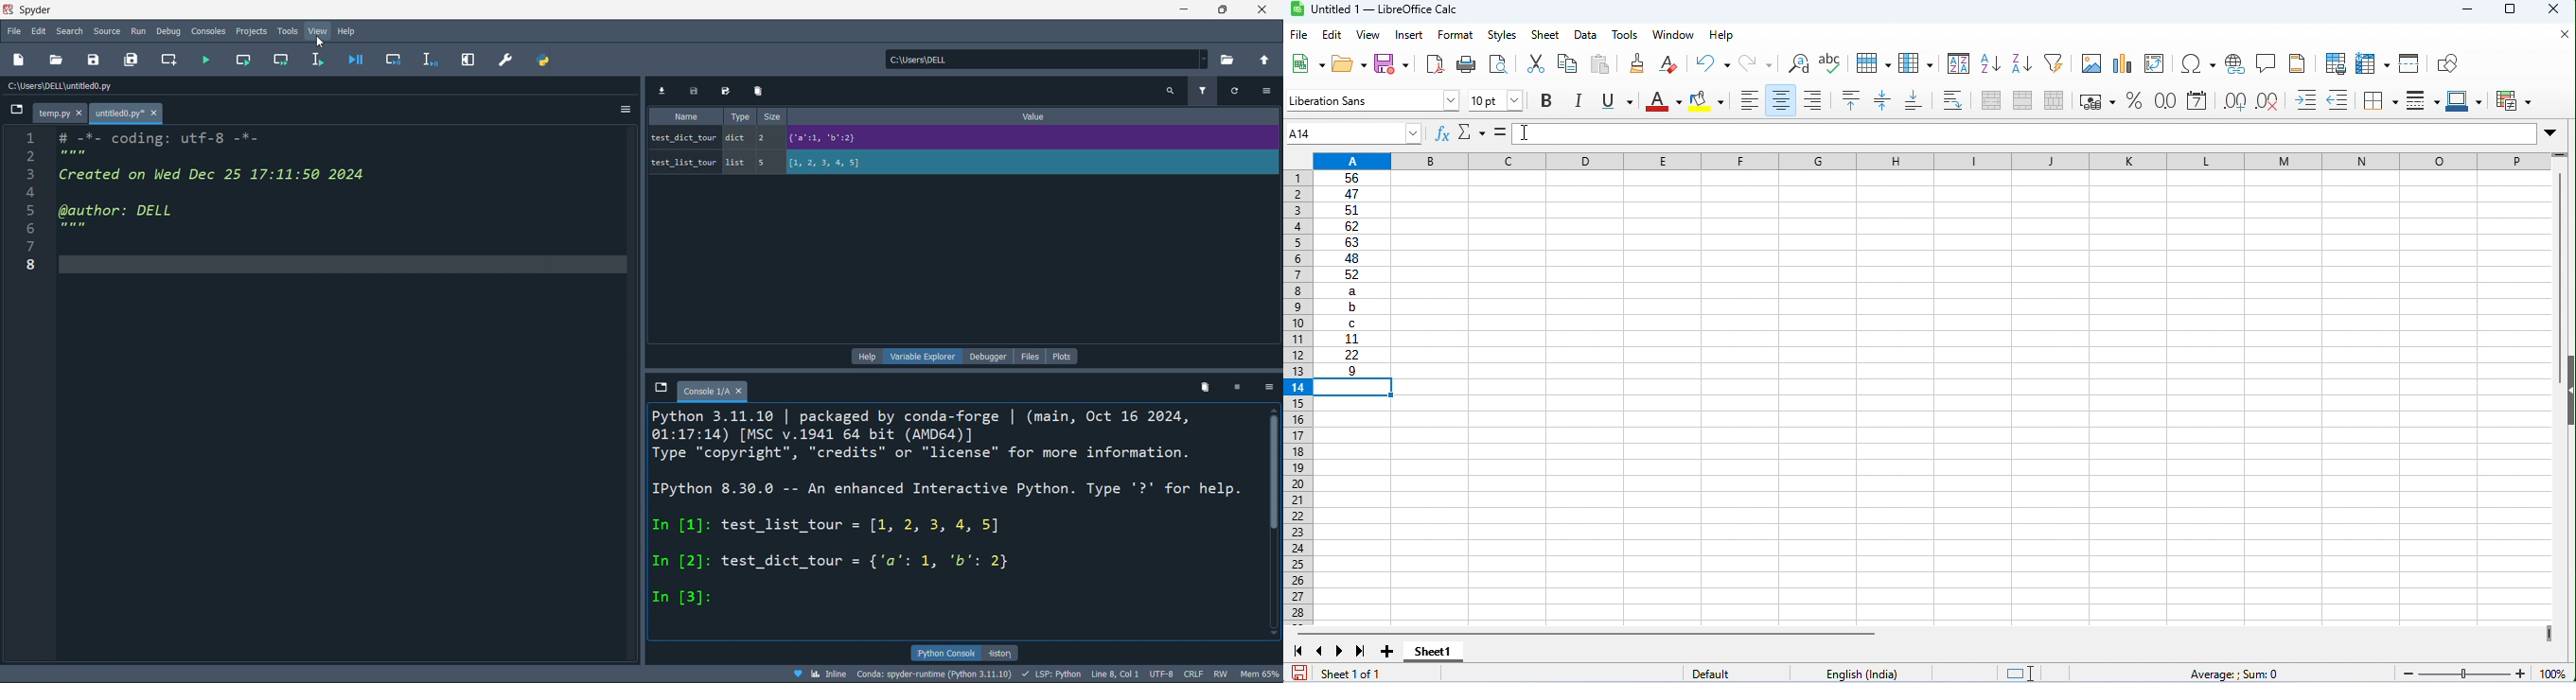 This screenshot has width=2576, height=700. Describe the element at coordinates (60, 113) in the screenshot. I see `temp.py` at that location.